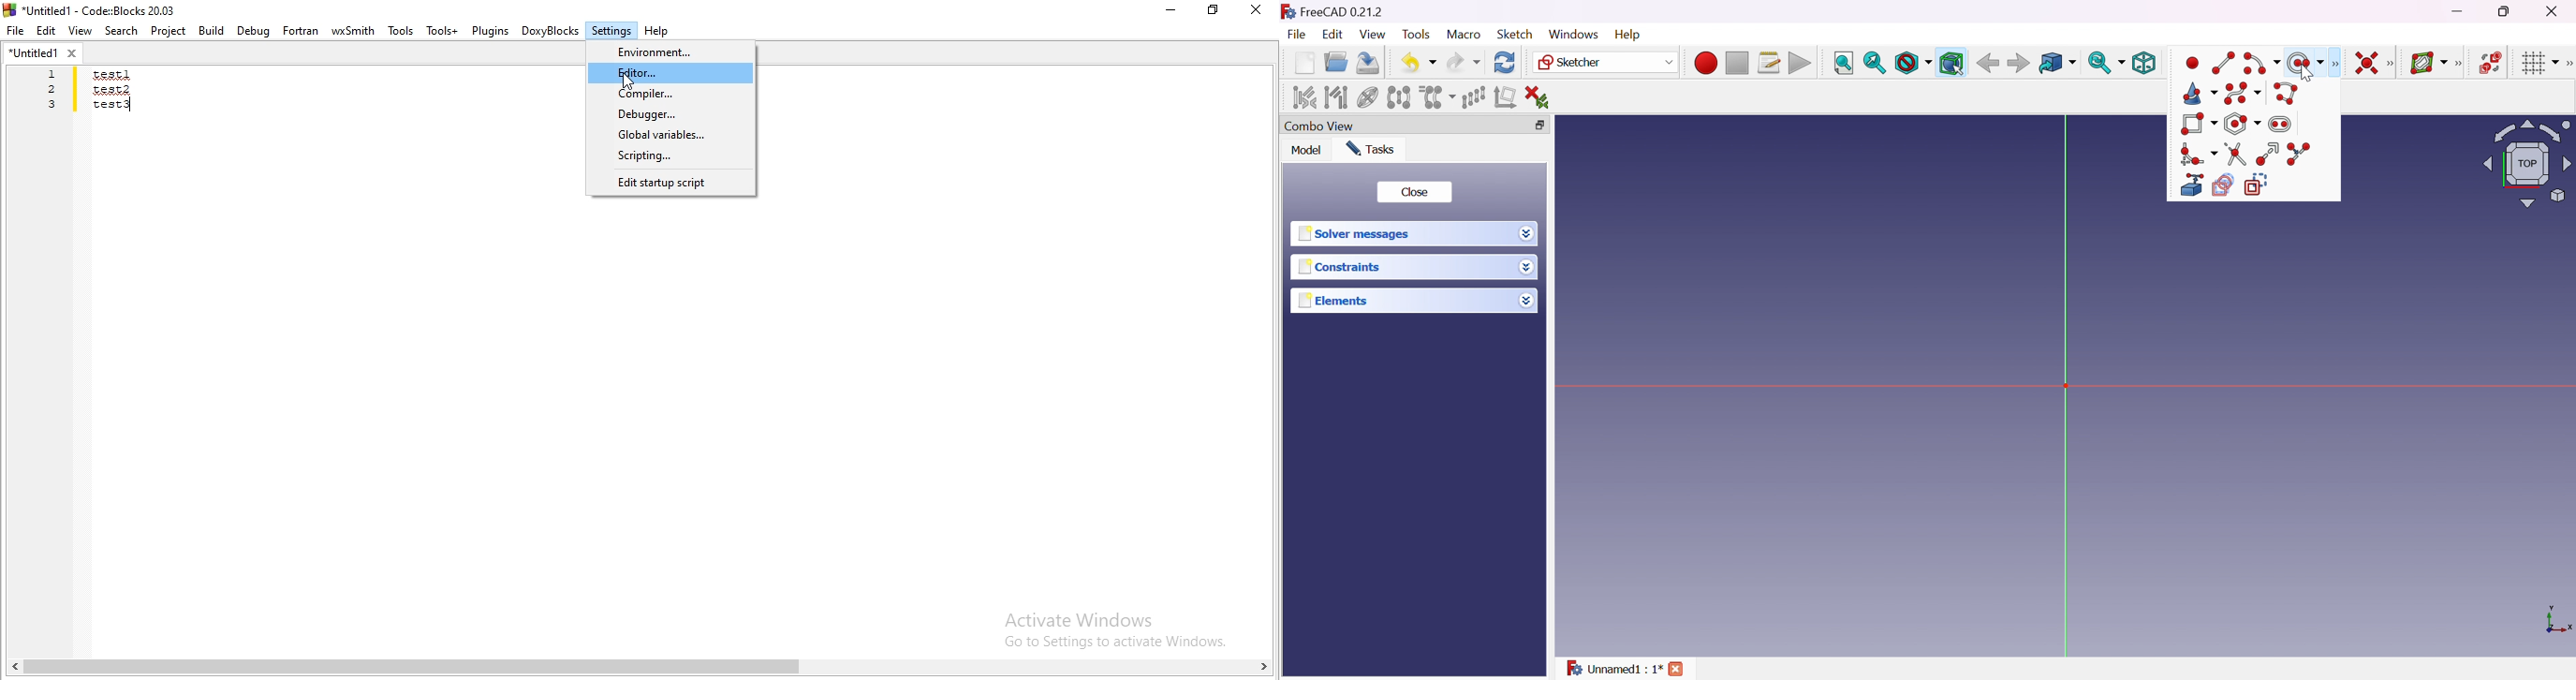 The image size is (2576, 700). I want to click on Sketch, so click(1514, 34).